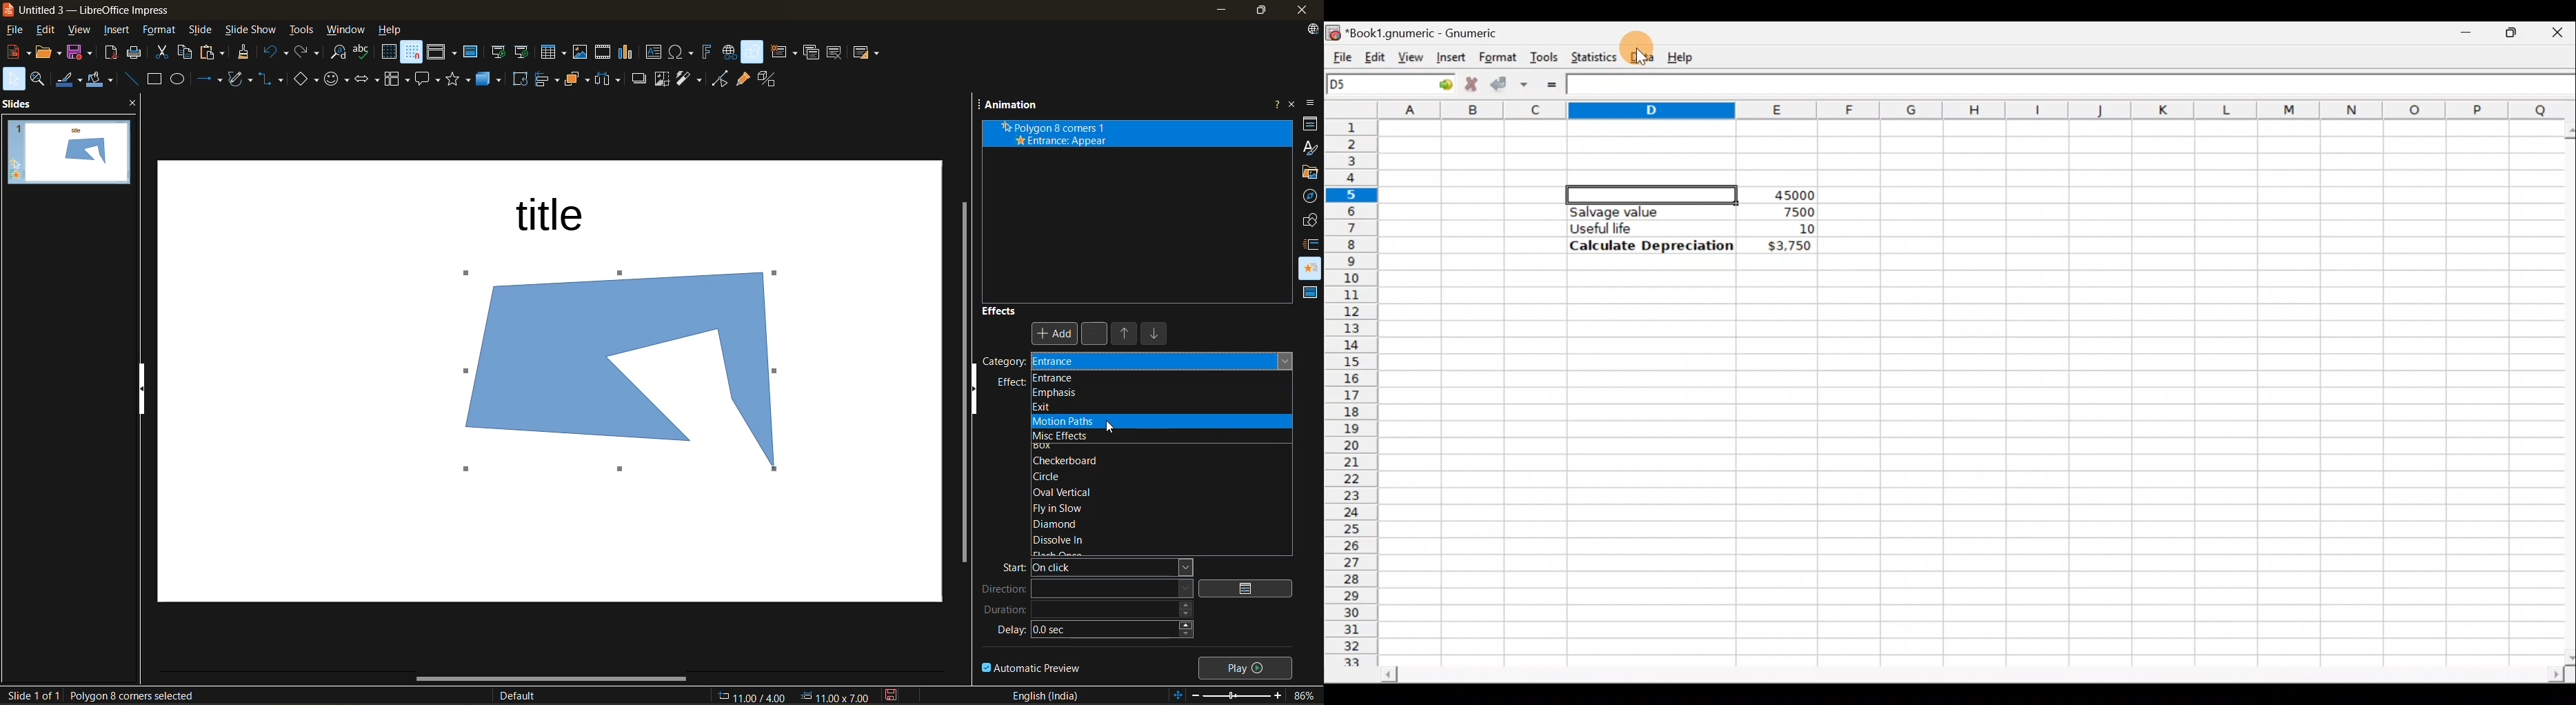  What do you see at coordinates (705, 53) in the screenshot?
I see `insert fontwork text` at bounding box center [705, 53].